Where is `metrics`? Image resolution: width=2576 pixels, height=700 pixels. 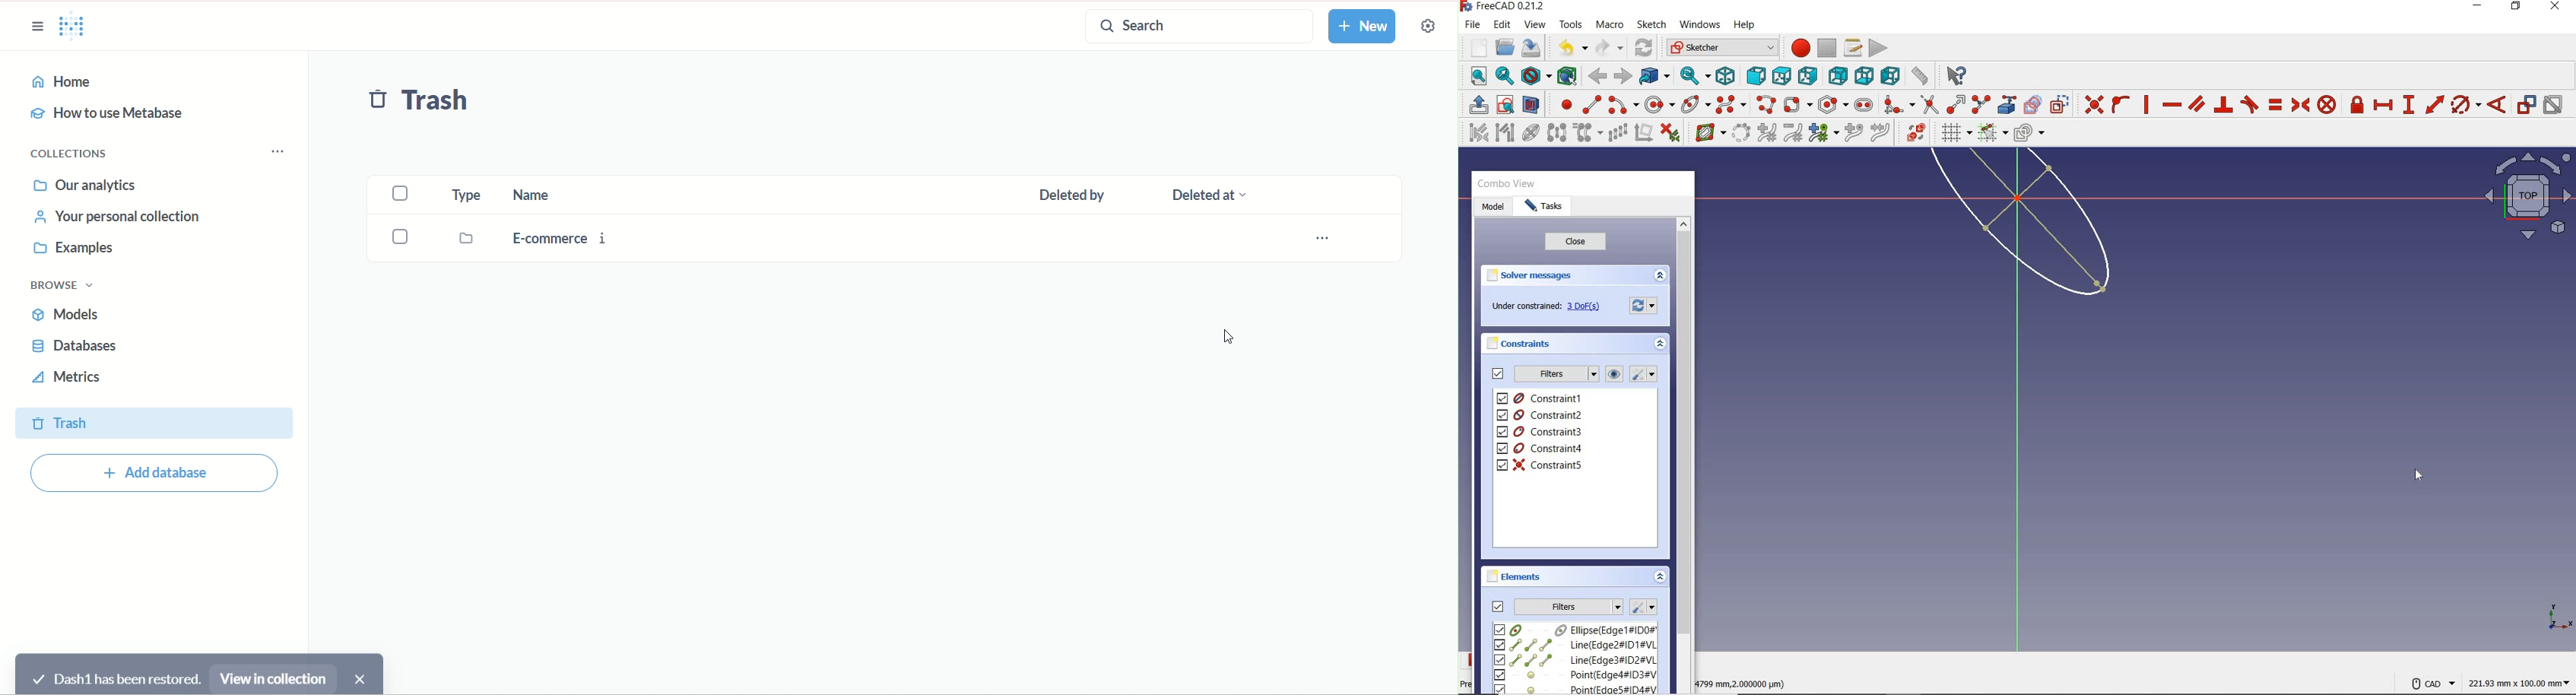 metrics is located at coordinates (72, 378).